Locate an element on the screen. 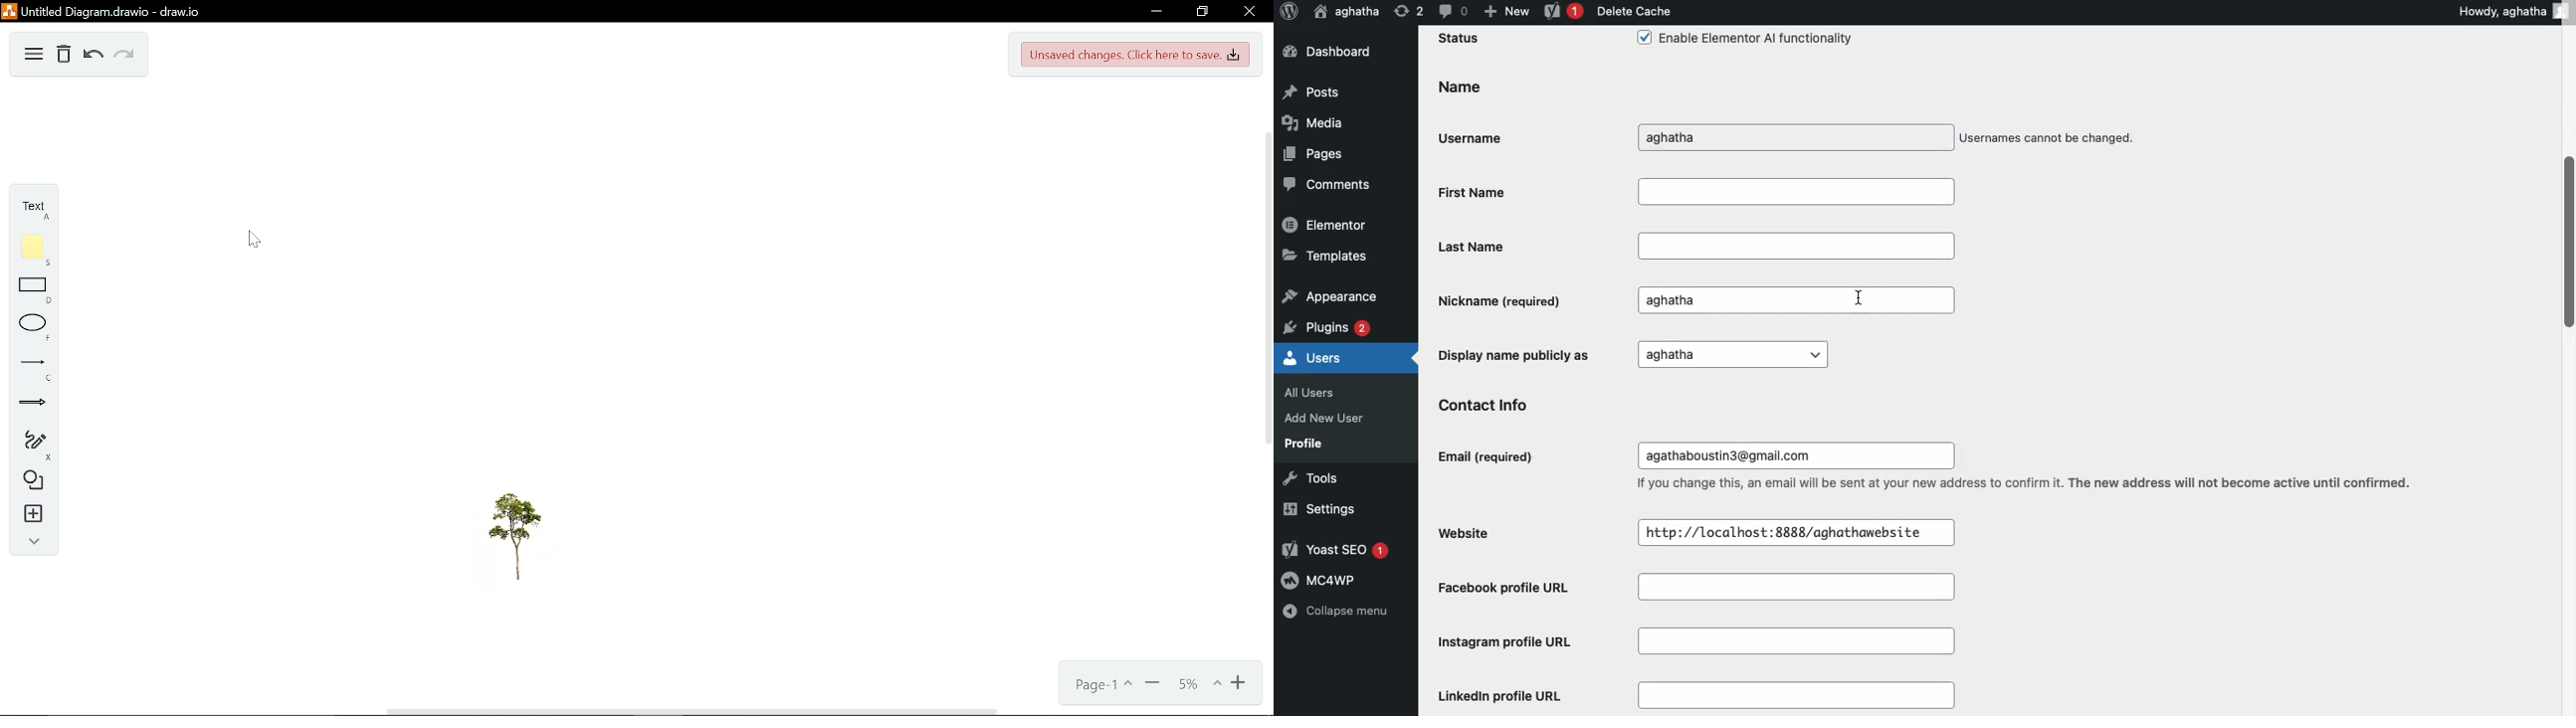 The width and height of the screenshot is (2576, 728). Close is located at coordinates (1251, 11).